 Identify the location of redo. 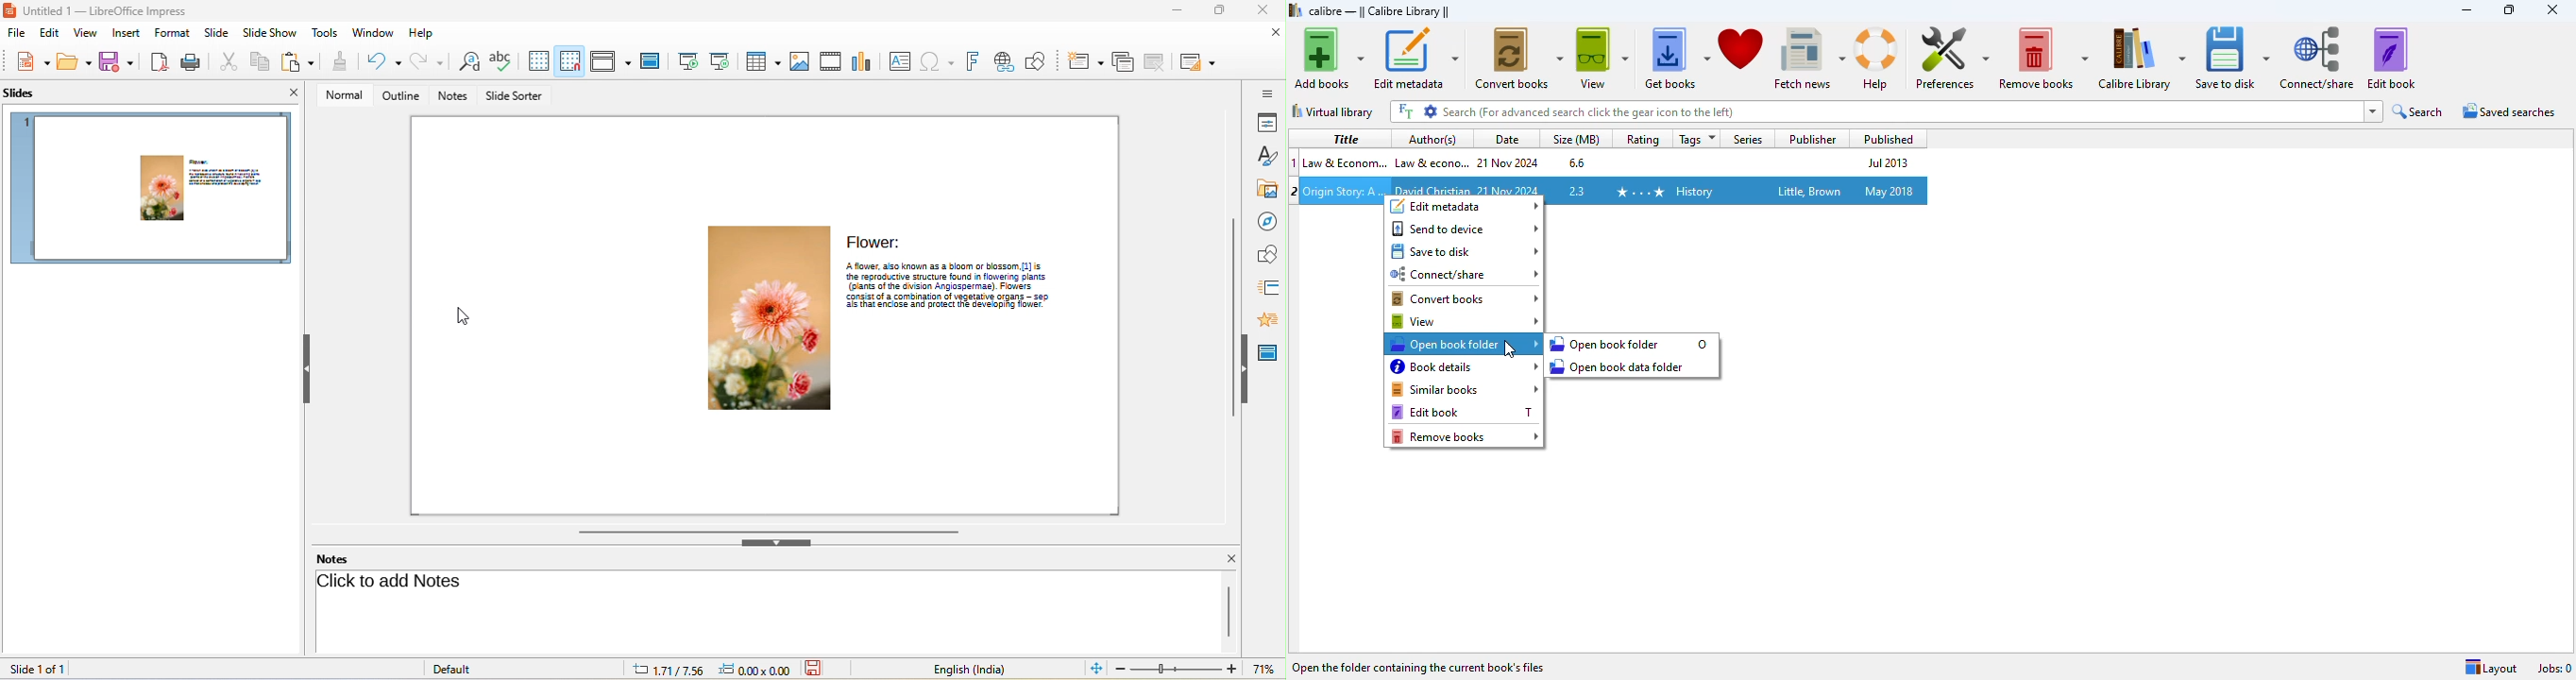
(428, 62).